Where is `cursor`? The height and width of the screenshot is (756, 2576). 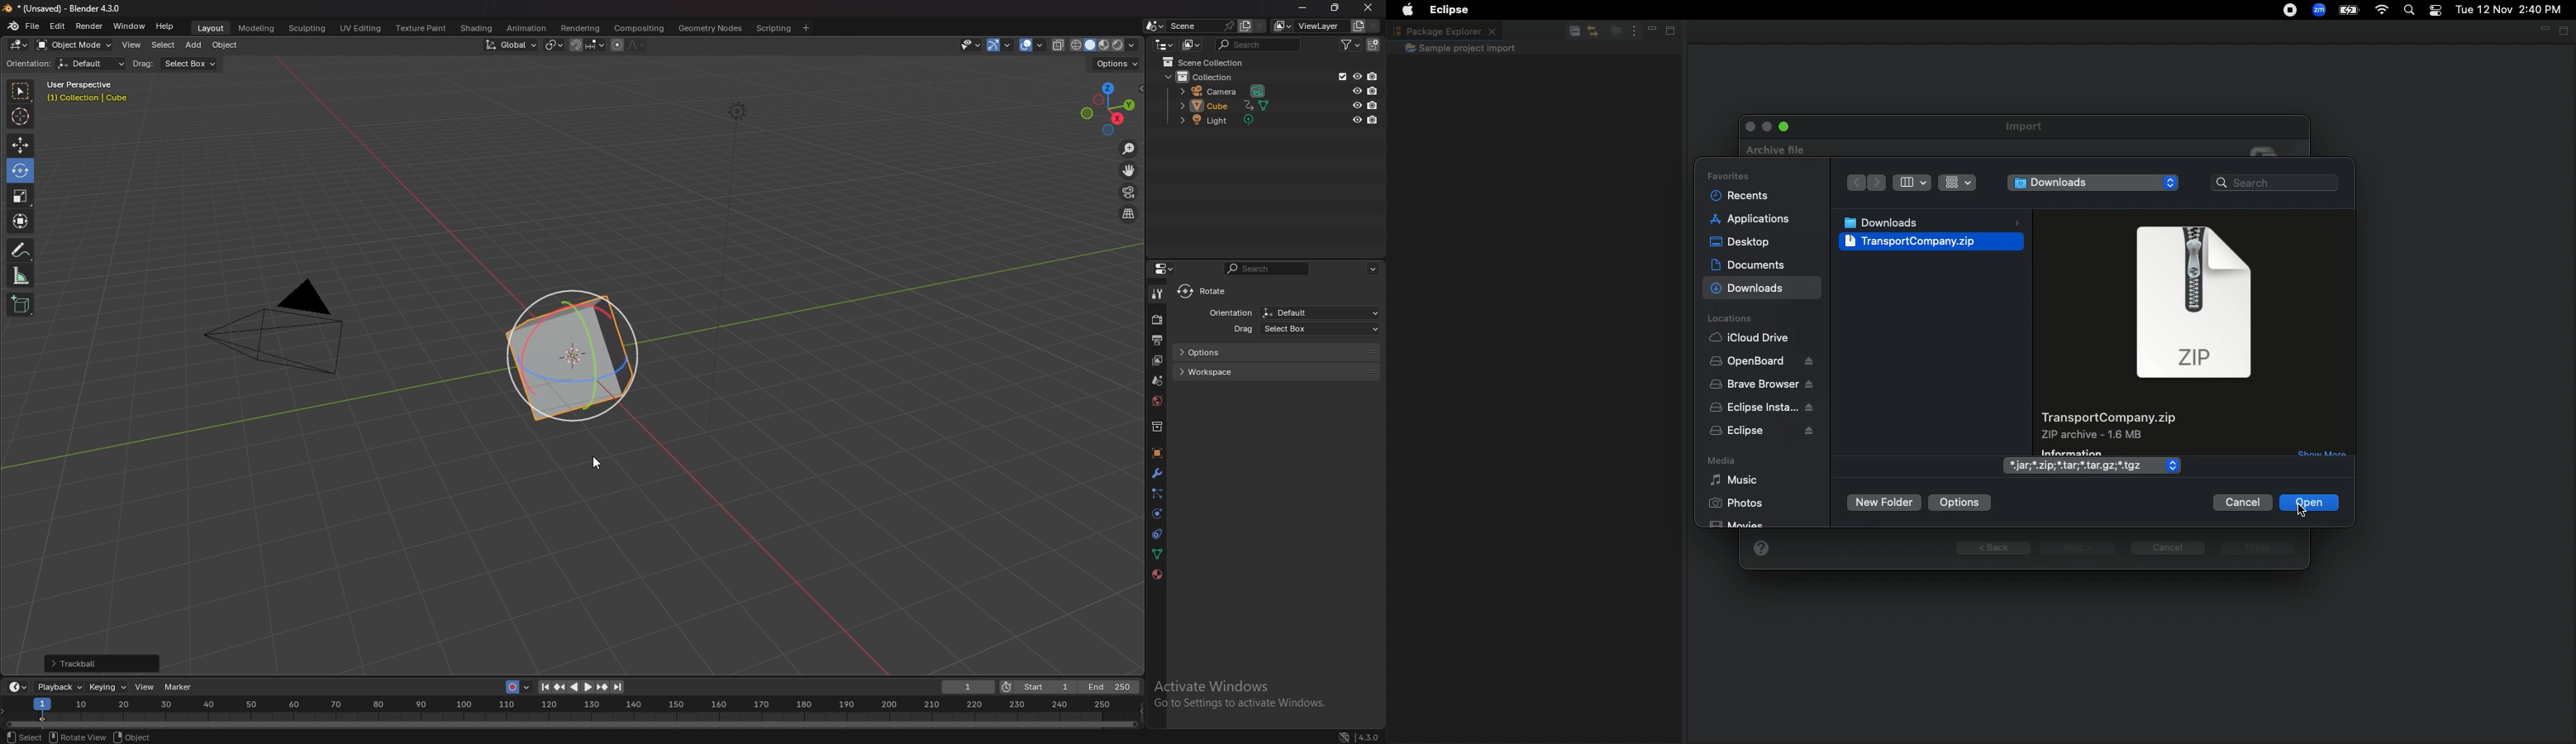 cursor is located at coordinates (599, 468).